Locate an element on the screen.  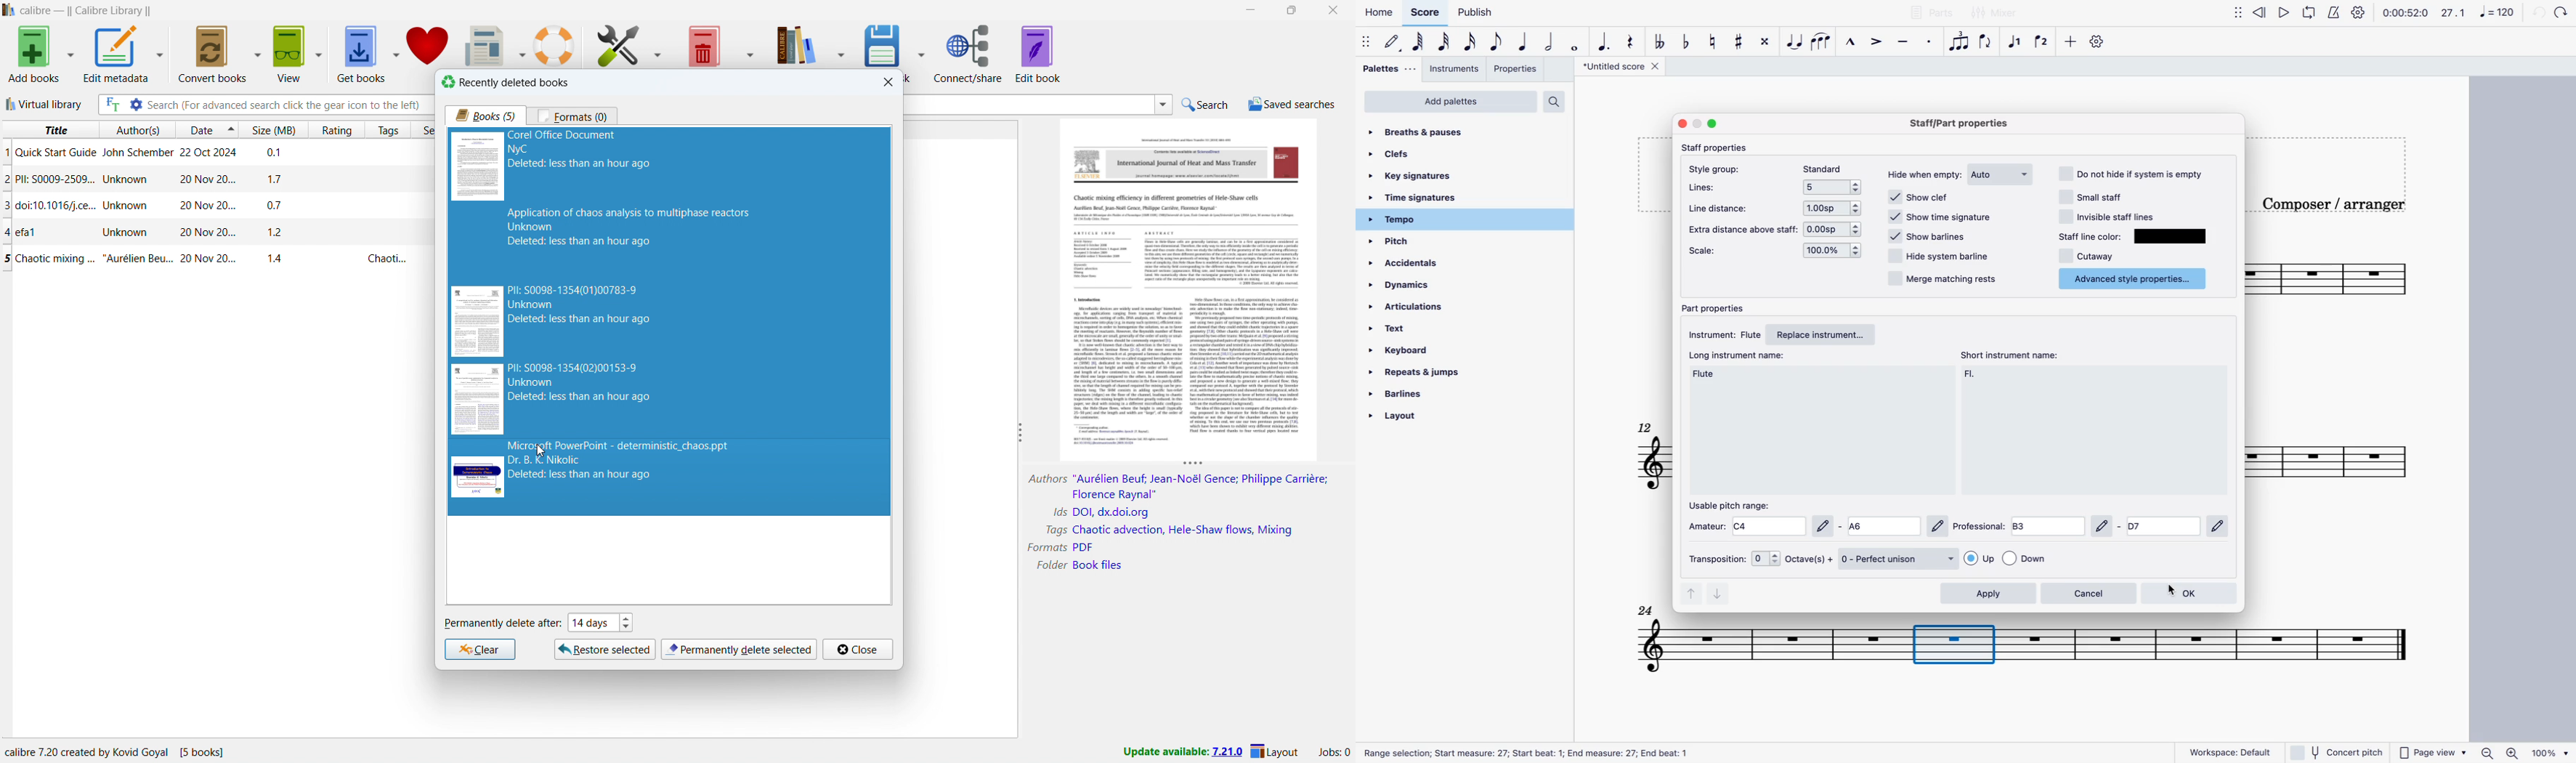
minimize is located at coordinates (1250, 10).